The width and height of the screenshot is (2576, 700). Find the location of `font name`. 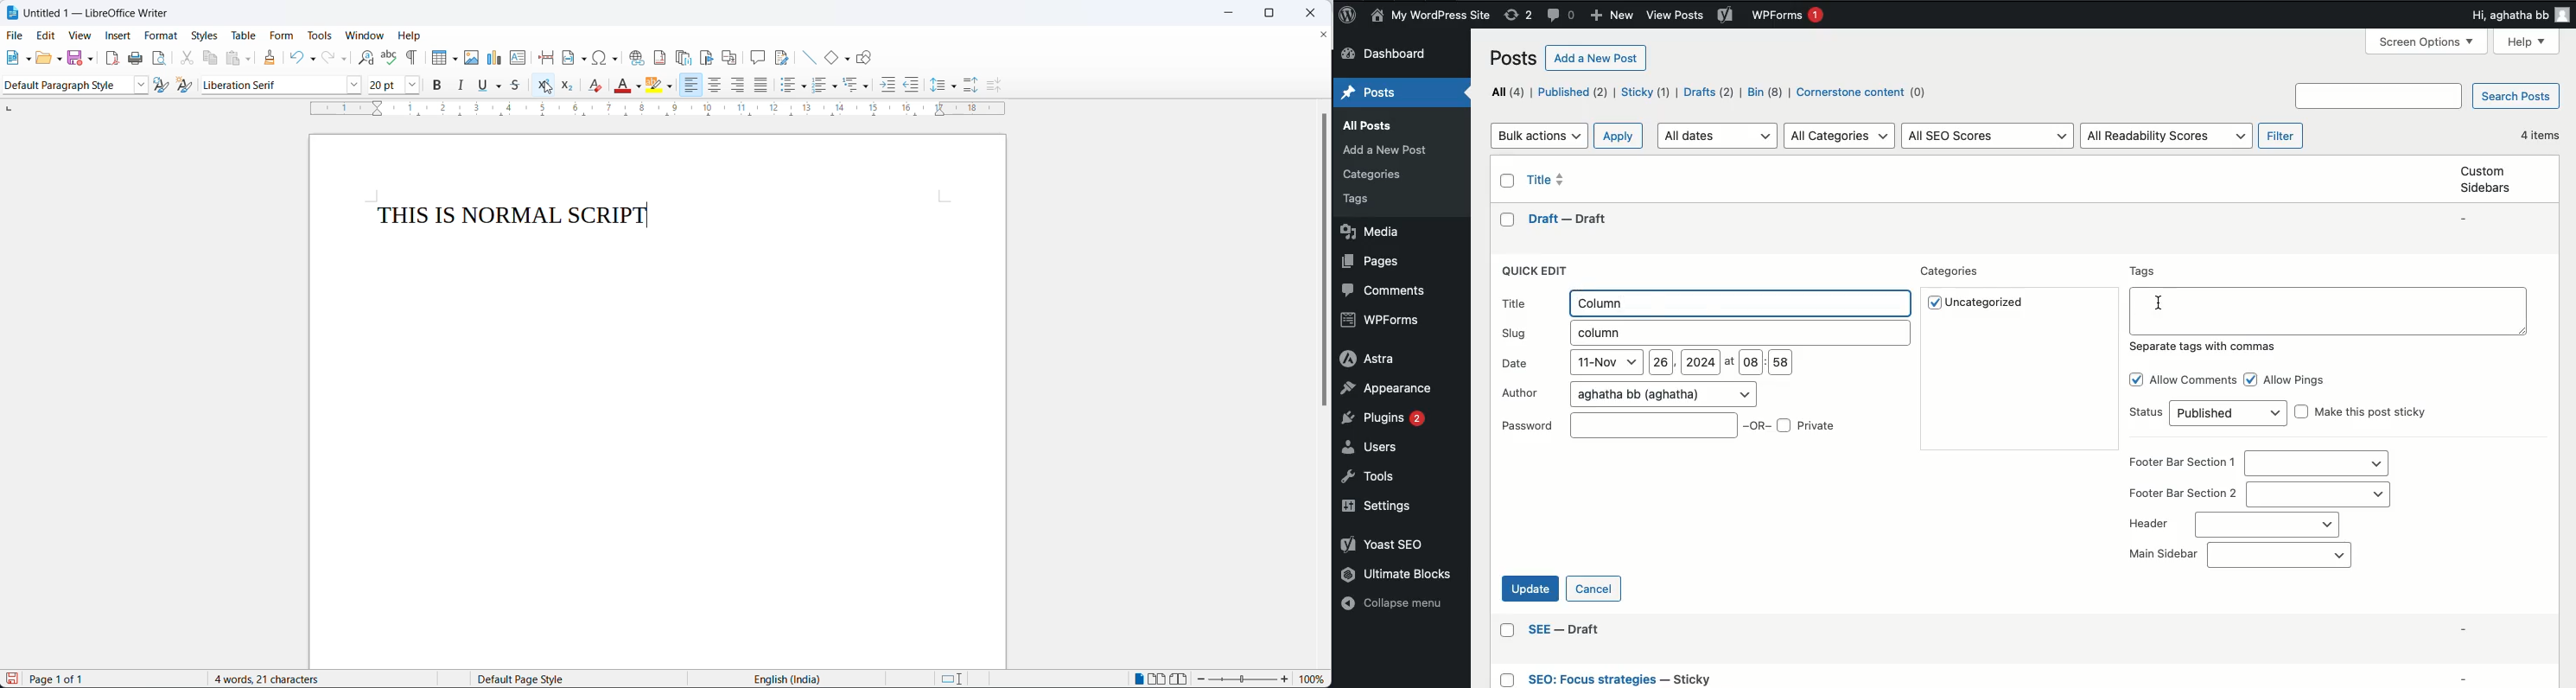

font name is located at coordinates (272, 85).